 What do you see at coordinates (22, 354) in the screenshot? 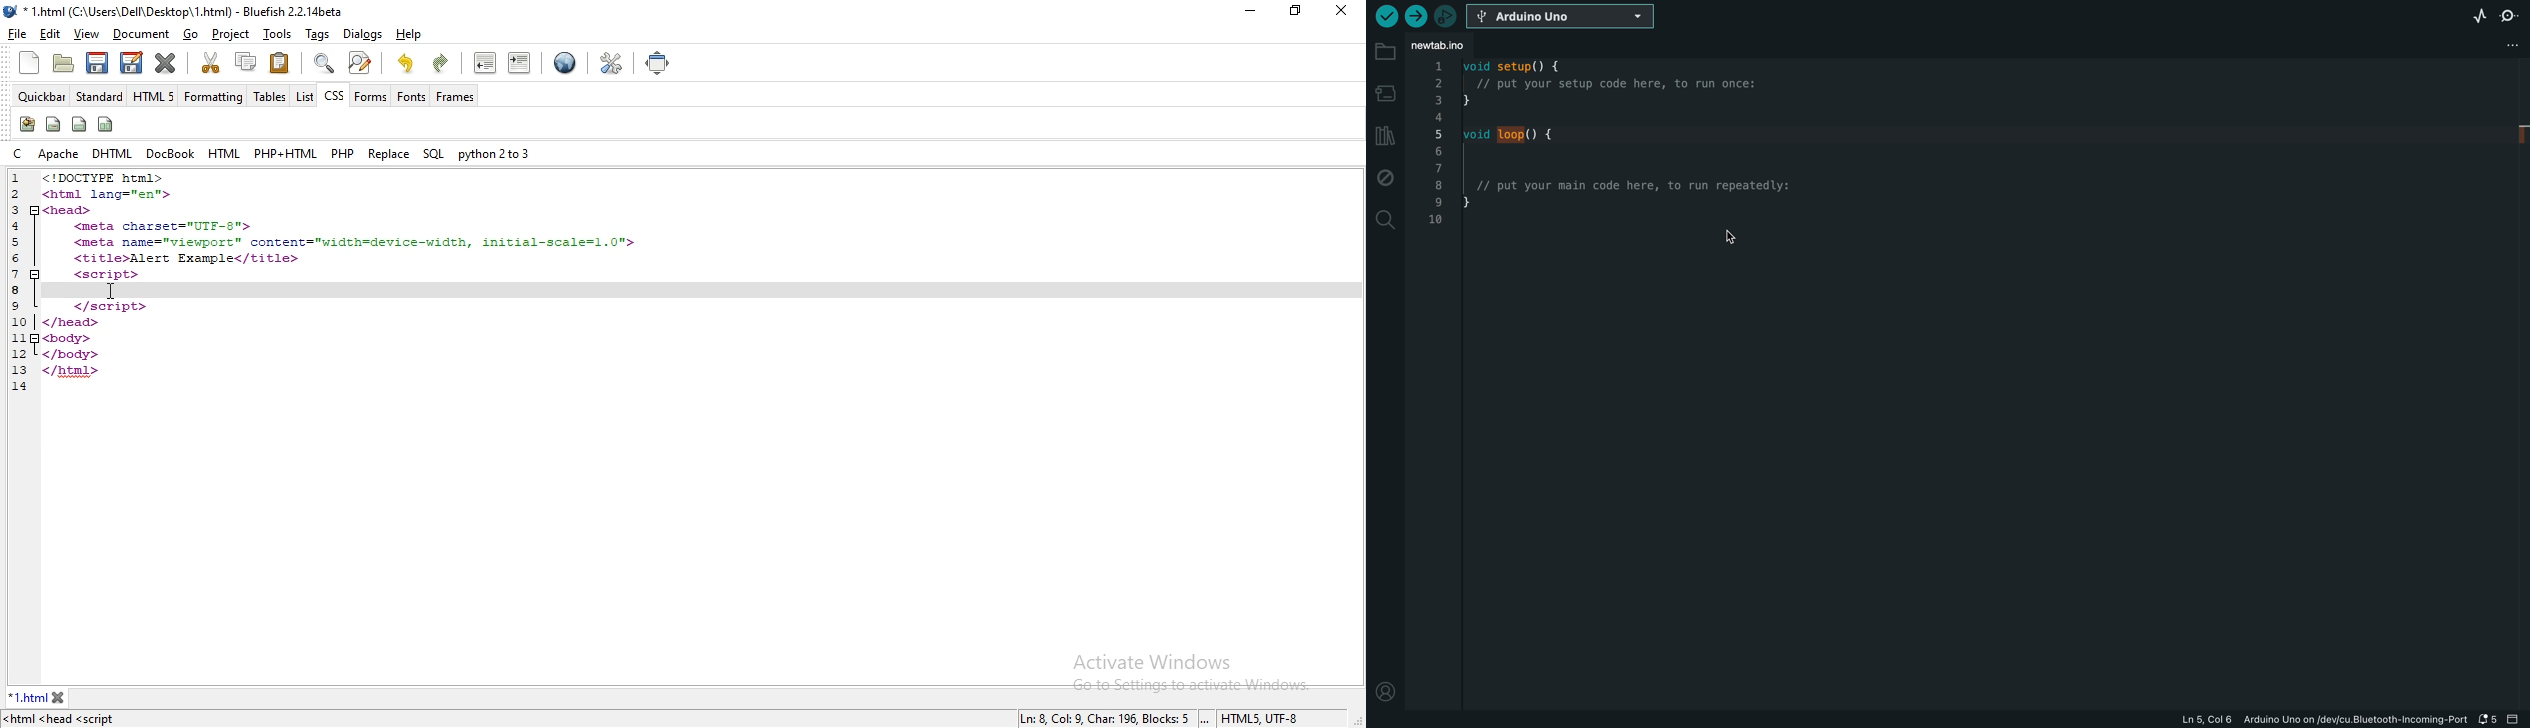
I see `12` at bounding box center [22, 354].